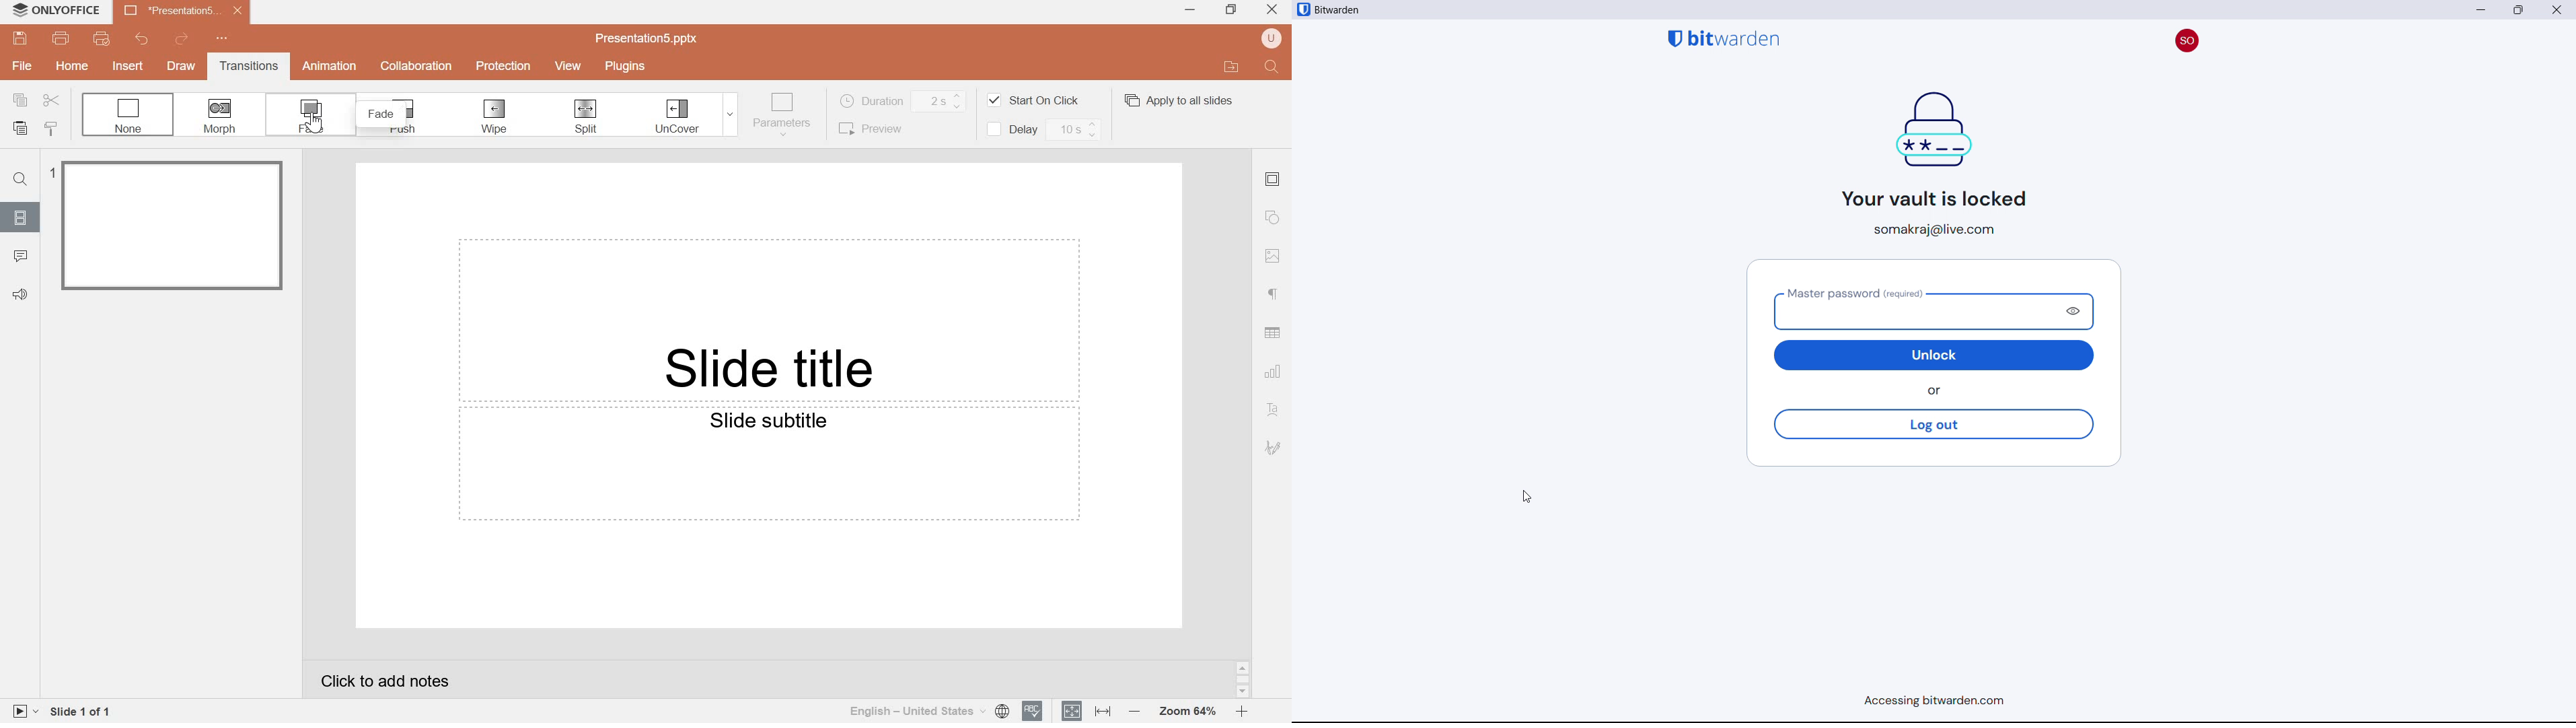  I want to click on Unlock , so click(1935, 355).